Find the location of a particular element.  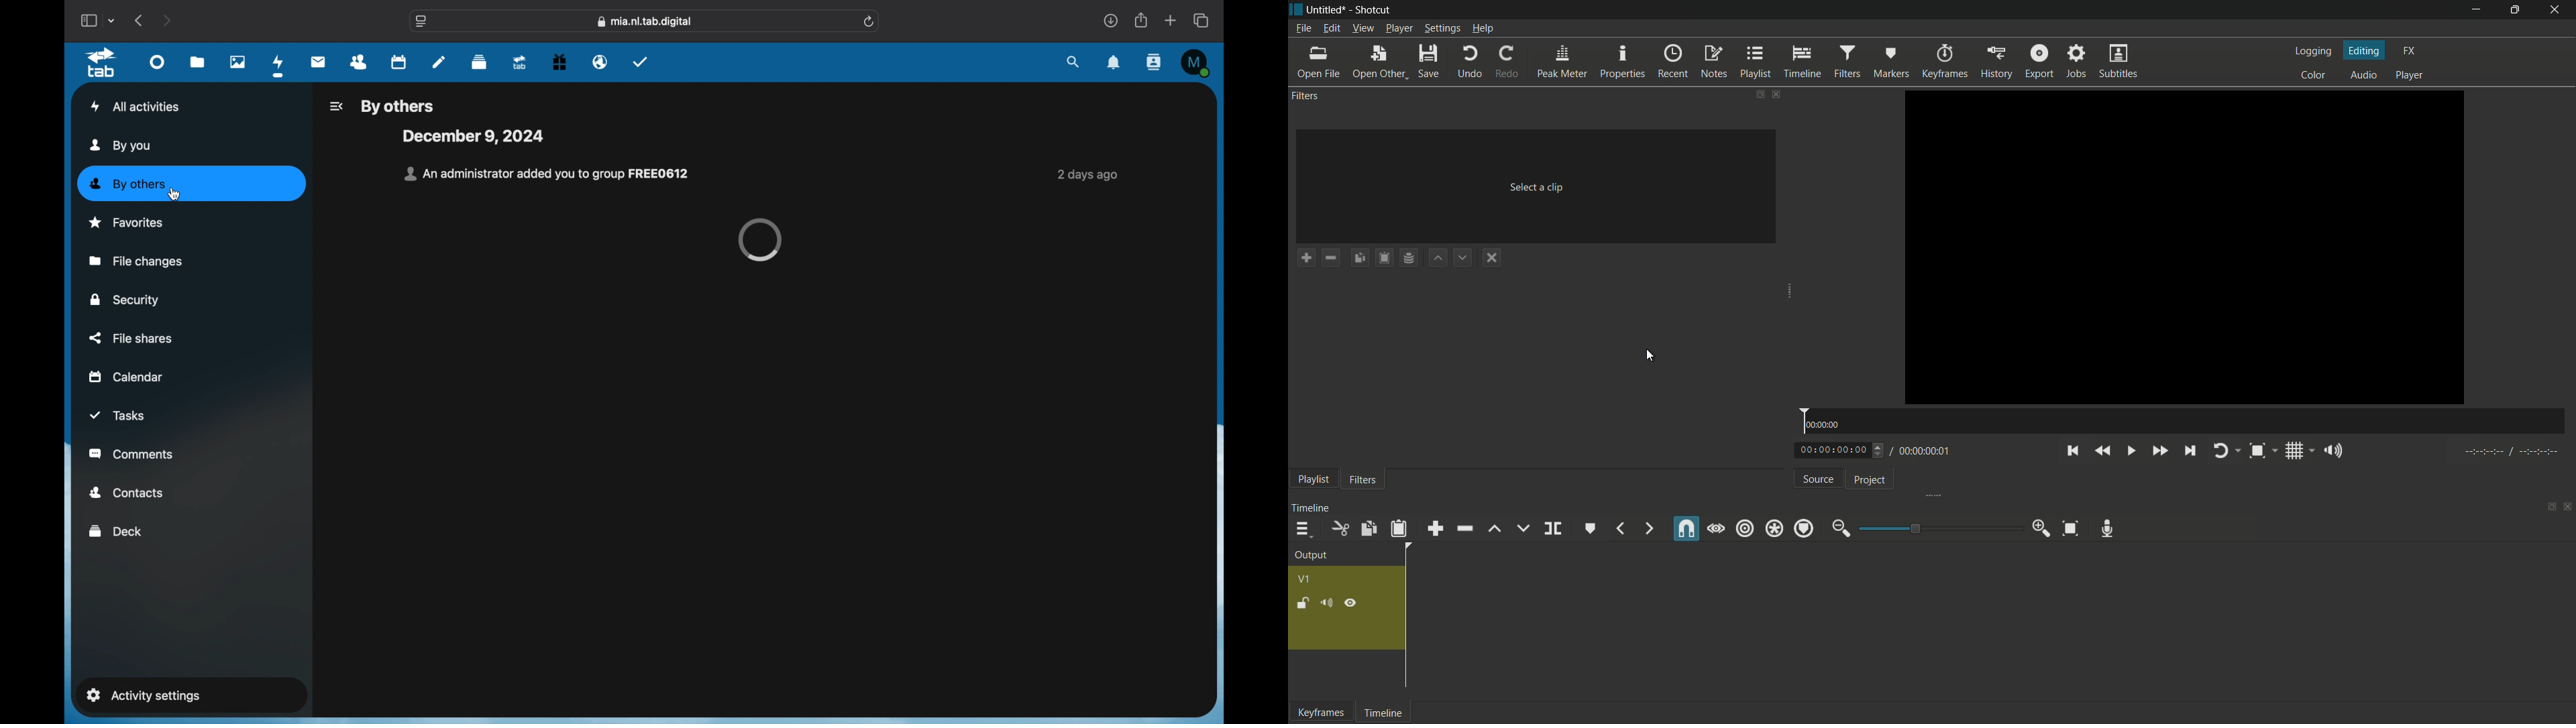

timeline is located at coordinates (1313, 509).